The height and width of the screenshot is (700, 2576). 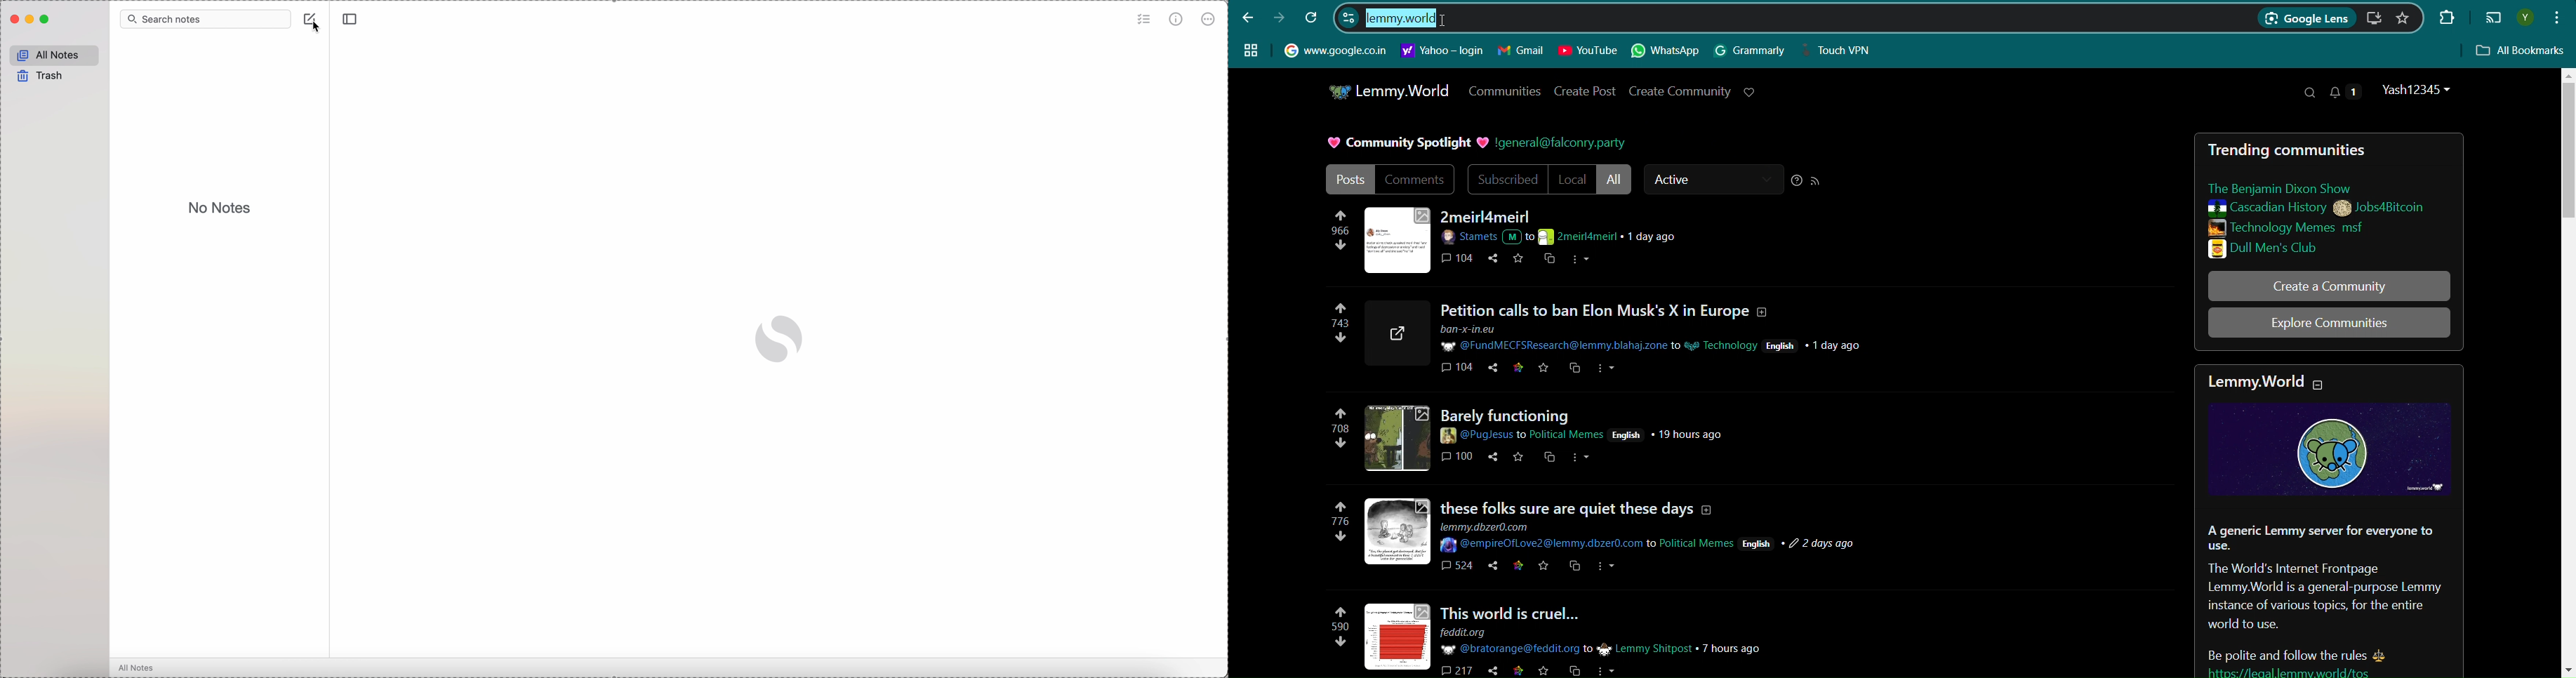 I want to click on star, so click(x=1518, y=458).